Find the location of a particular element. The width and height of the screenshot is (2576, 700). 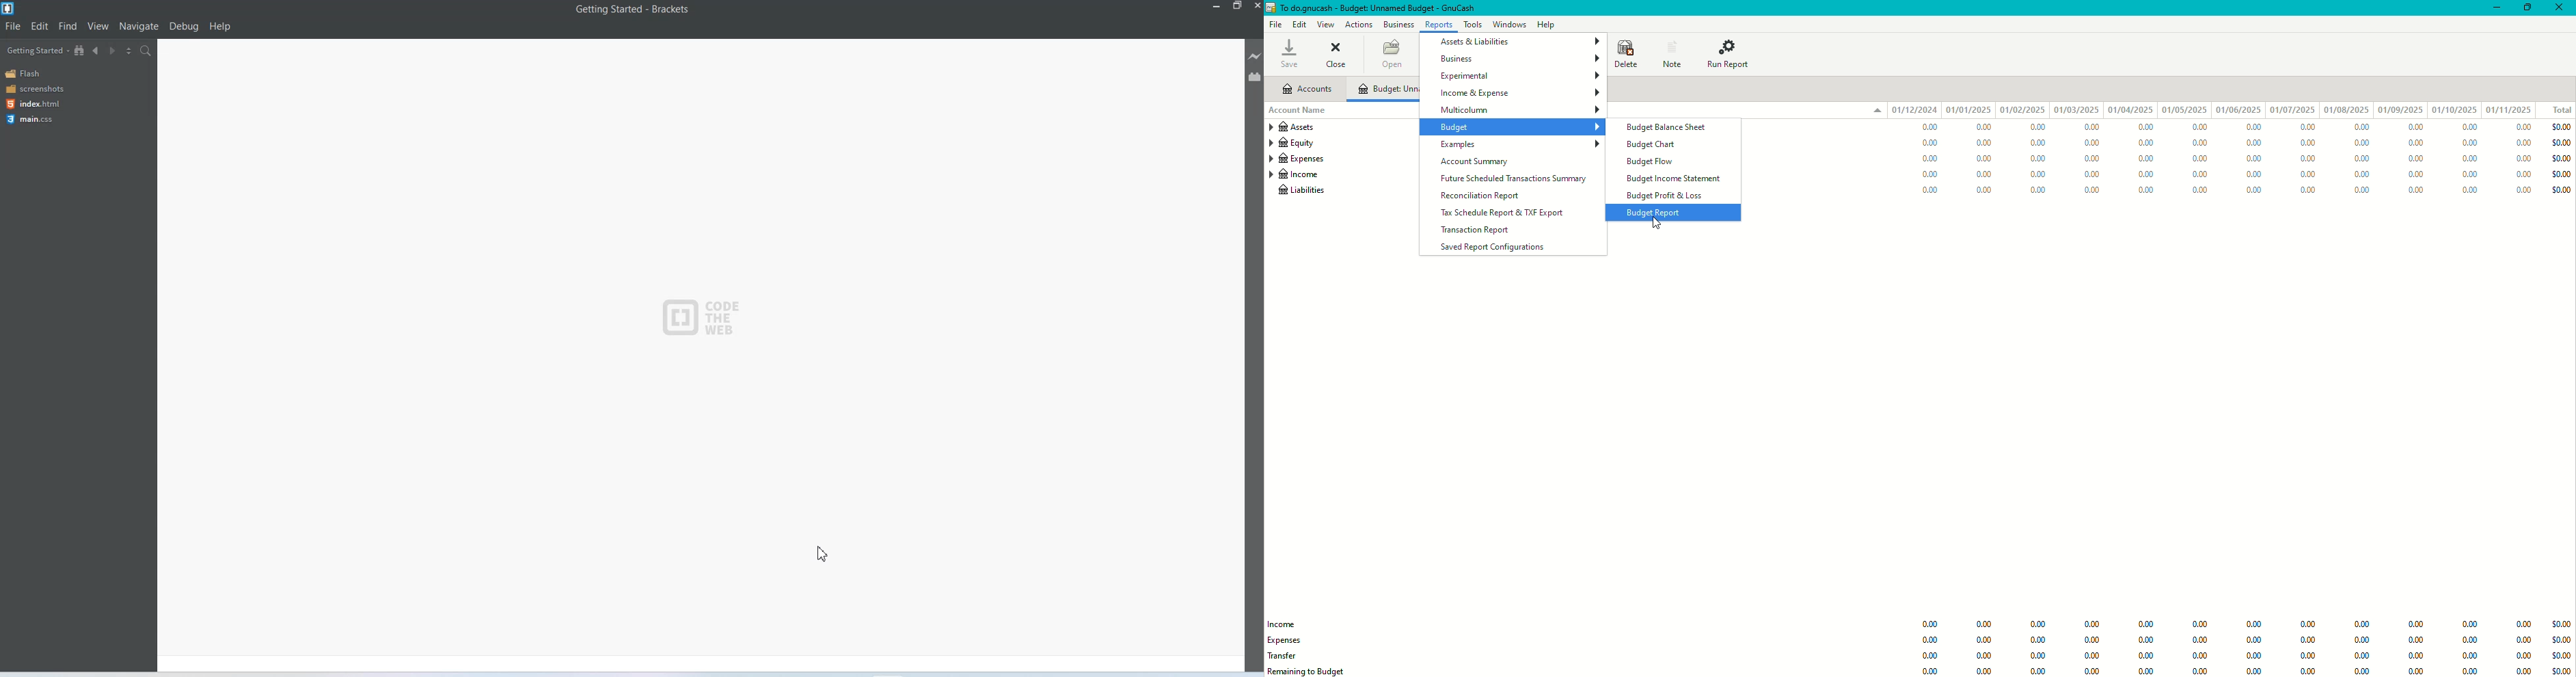

Income and Expense is located at coordinates (1519, 93).